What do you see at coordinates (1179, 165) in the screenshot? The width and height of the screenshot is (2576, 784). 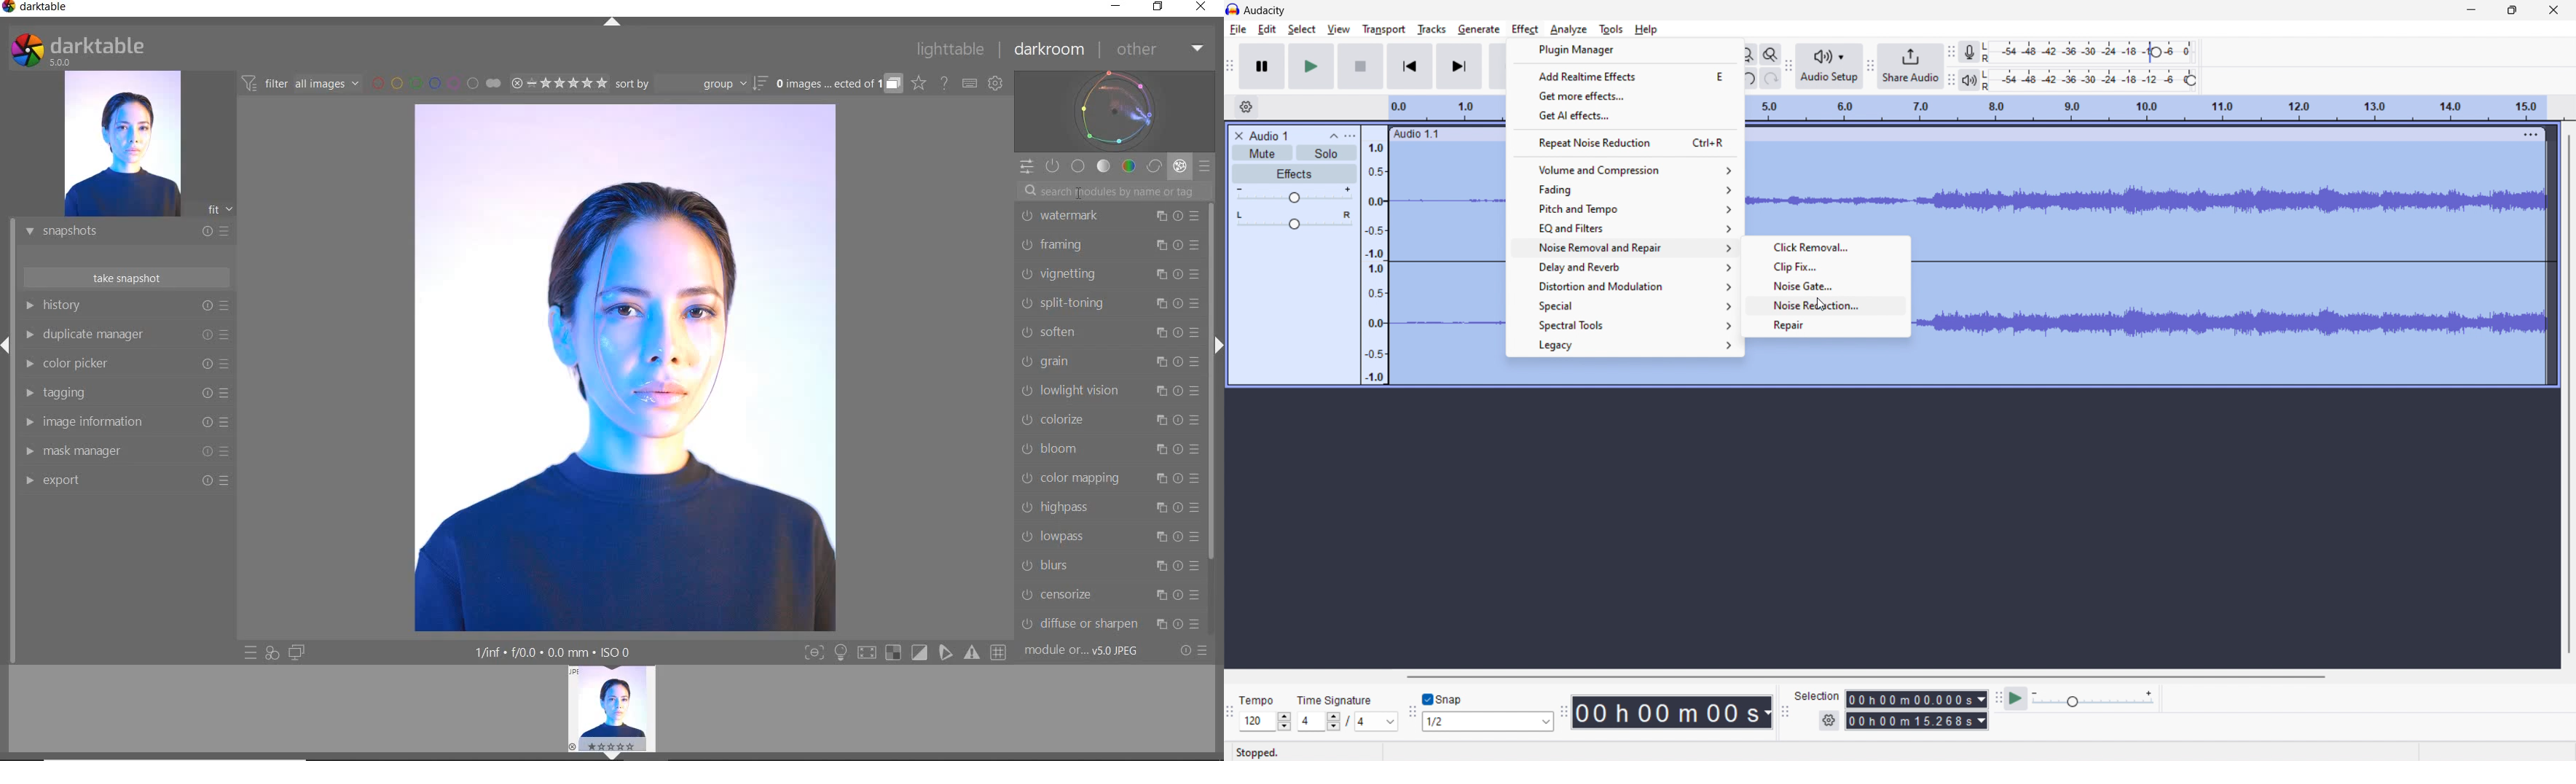 I see `EFFECT` at bounding box center [1179, 165].